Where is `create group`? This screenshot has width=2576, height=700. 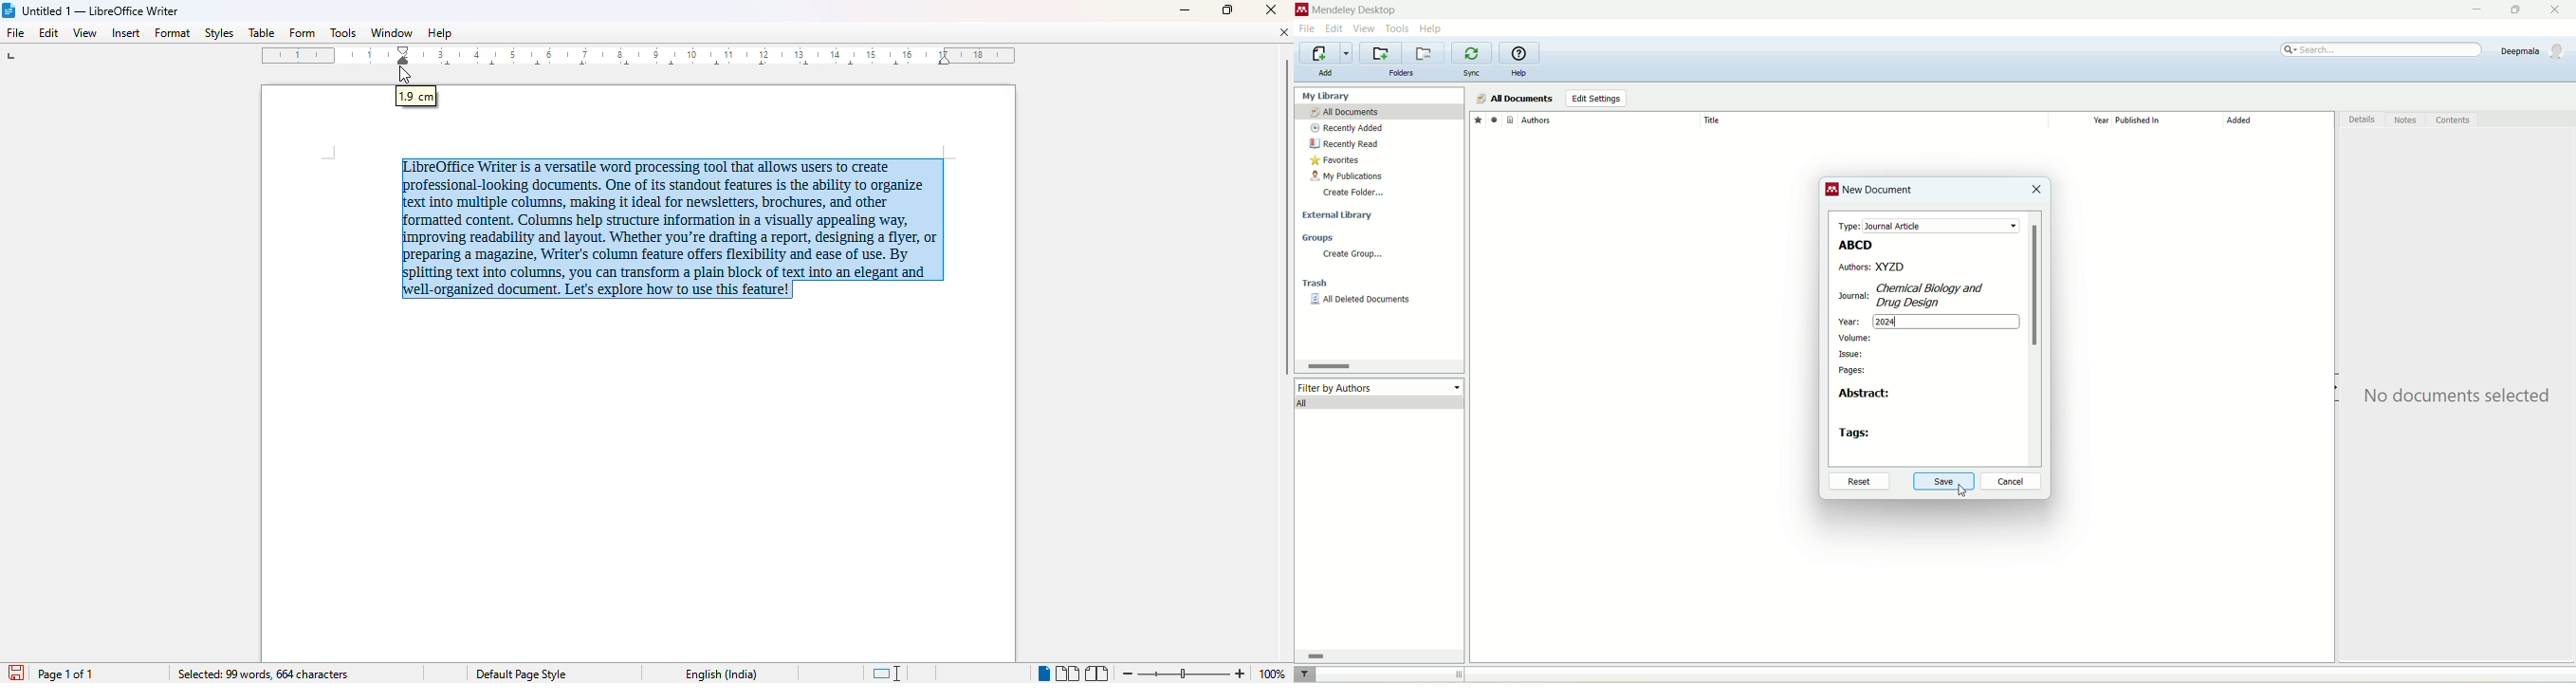
create group is located at coordinates (1352, 254).